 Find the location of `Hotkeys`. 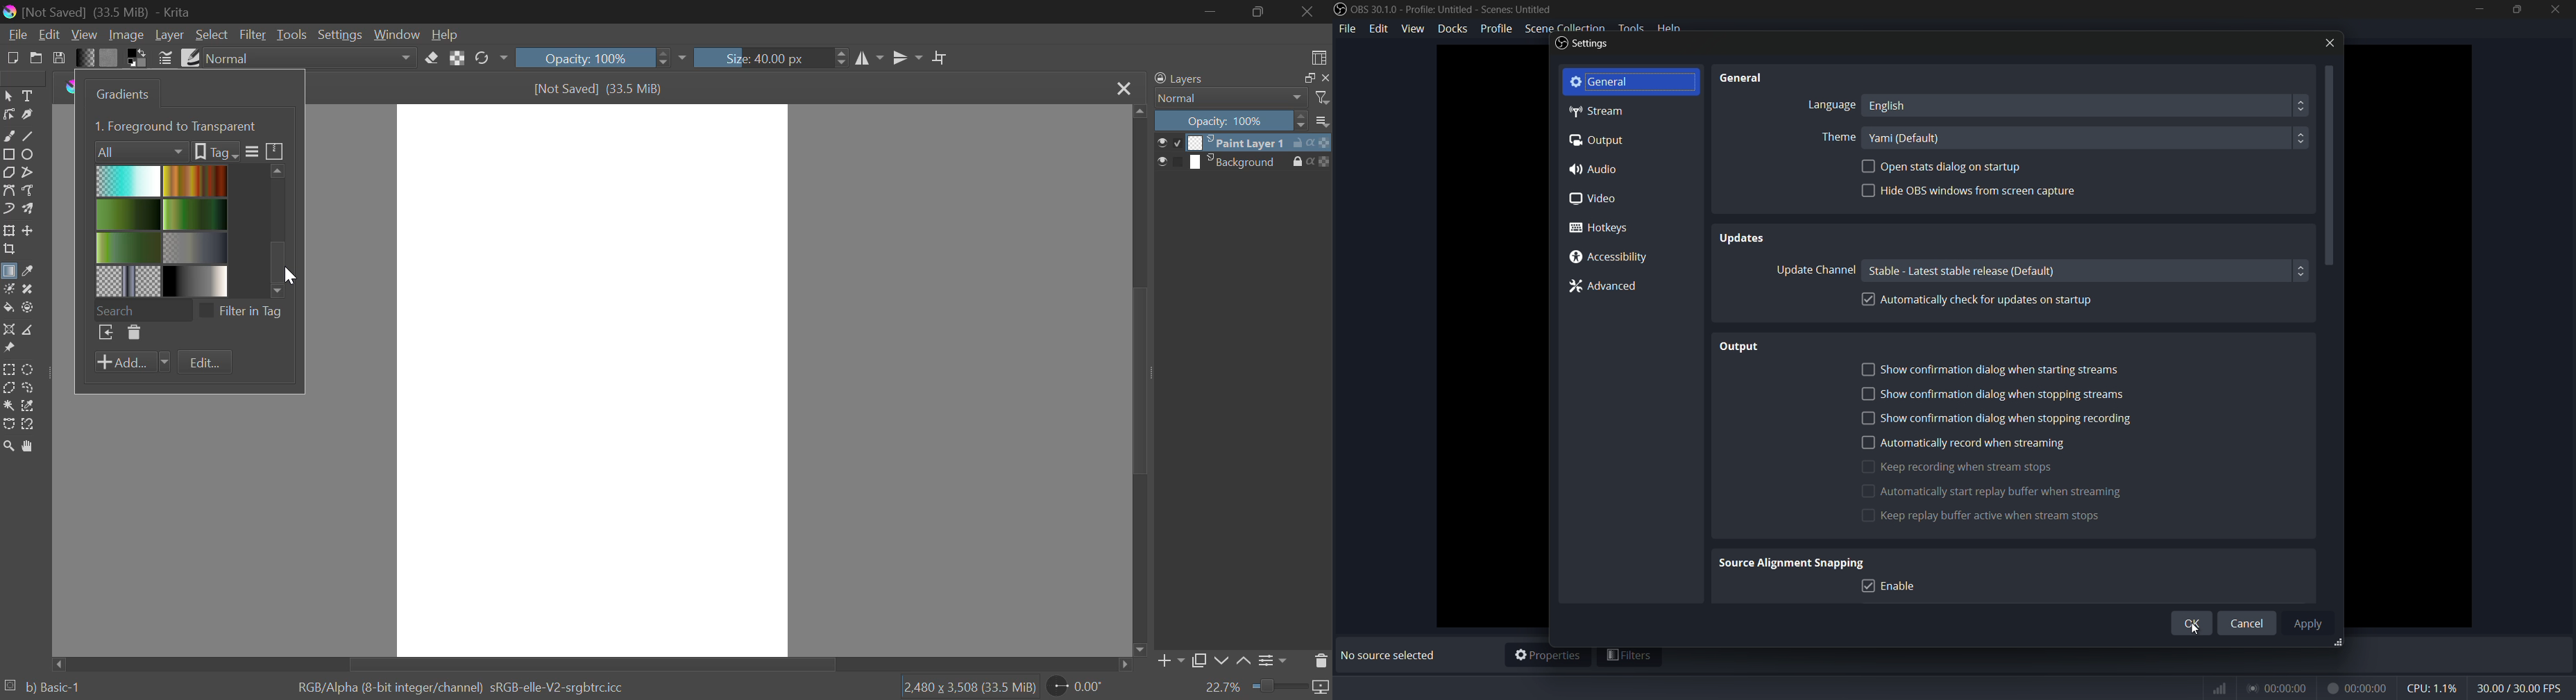

Hotkeys is located at coordinates (1601, 229).